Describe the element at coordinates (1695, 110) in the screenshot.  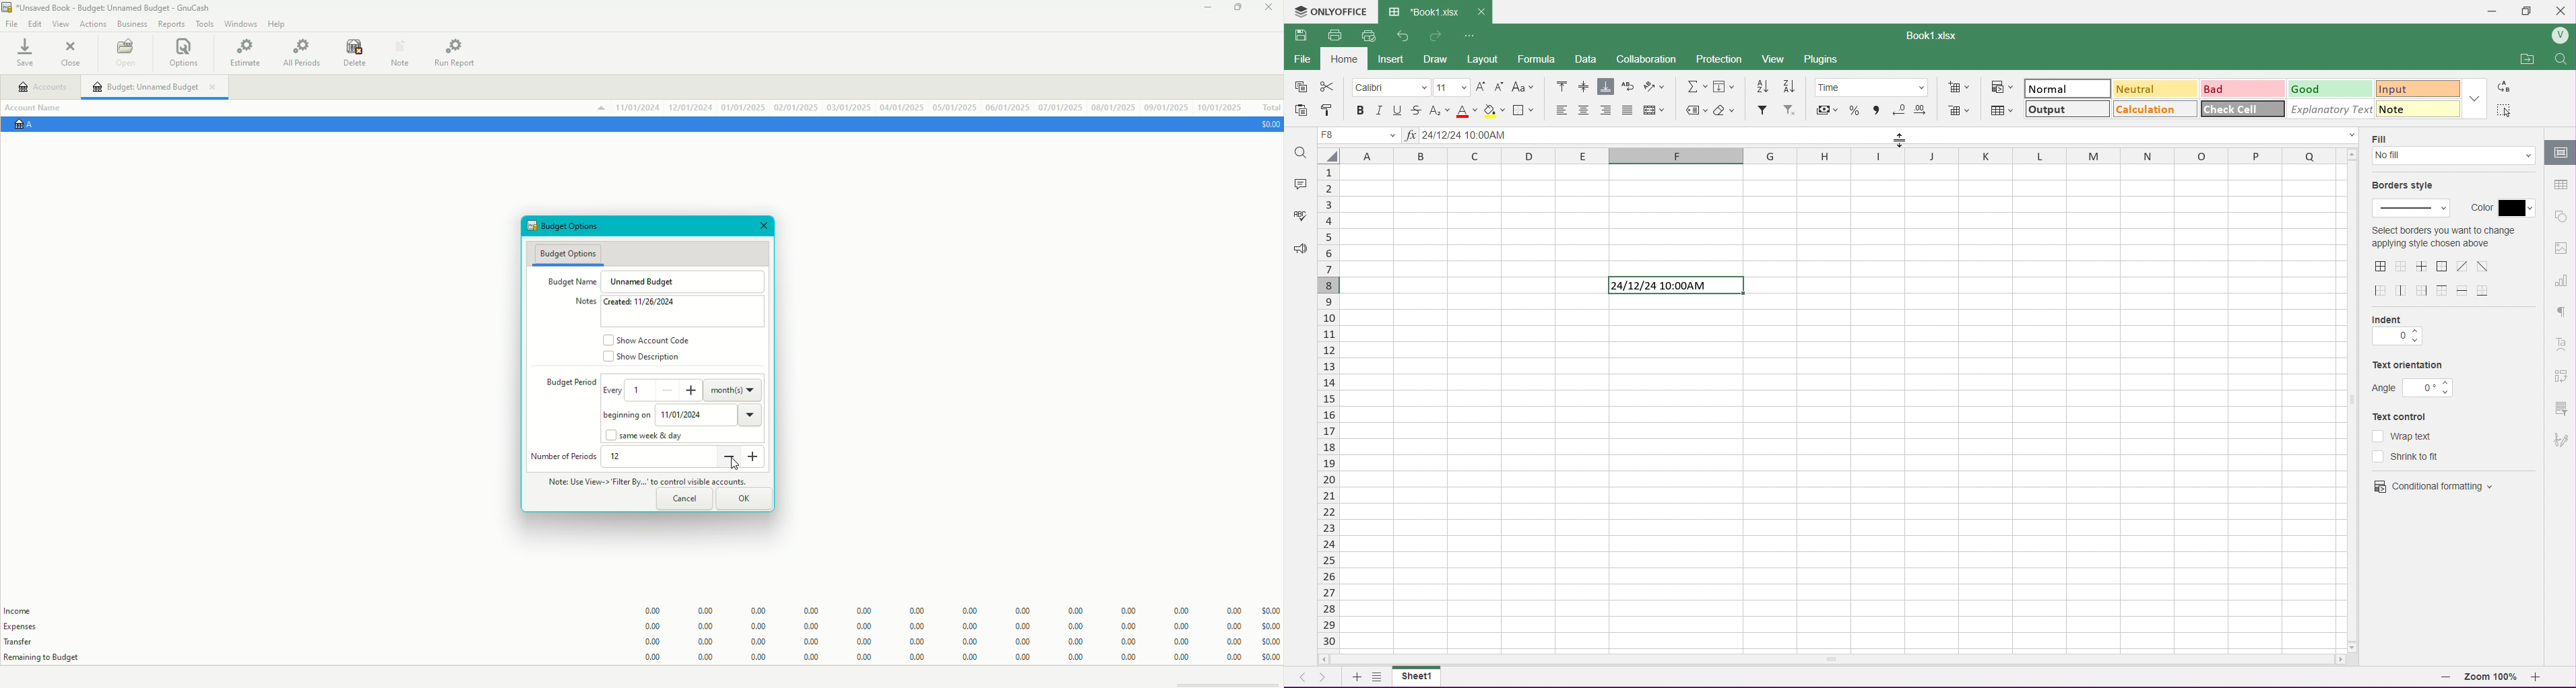
I see `Named Ranges` at that location.